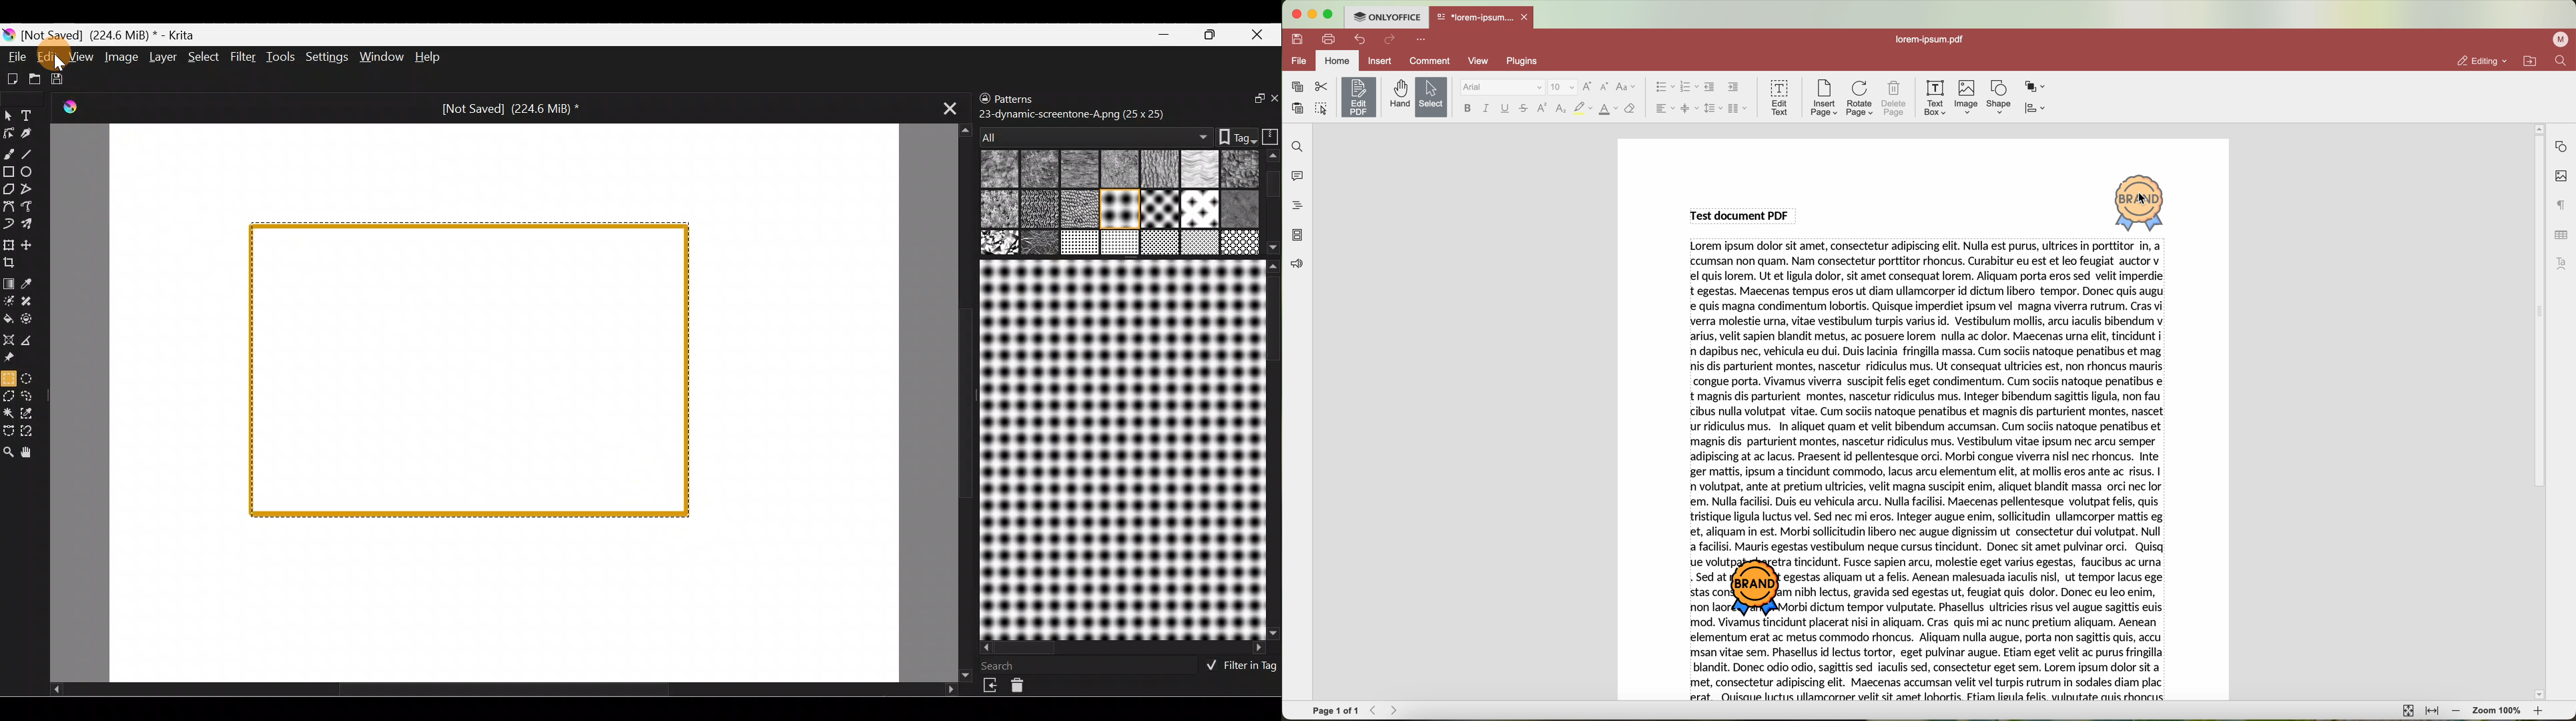  Describe the element at coordinates (2561, 147) in the screenshot. I see `shape settings` at that location.